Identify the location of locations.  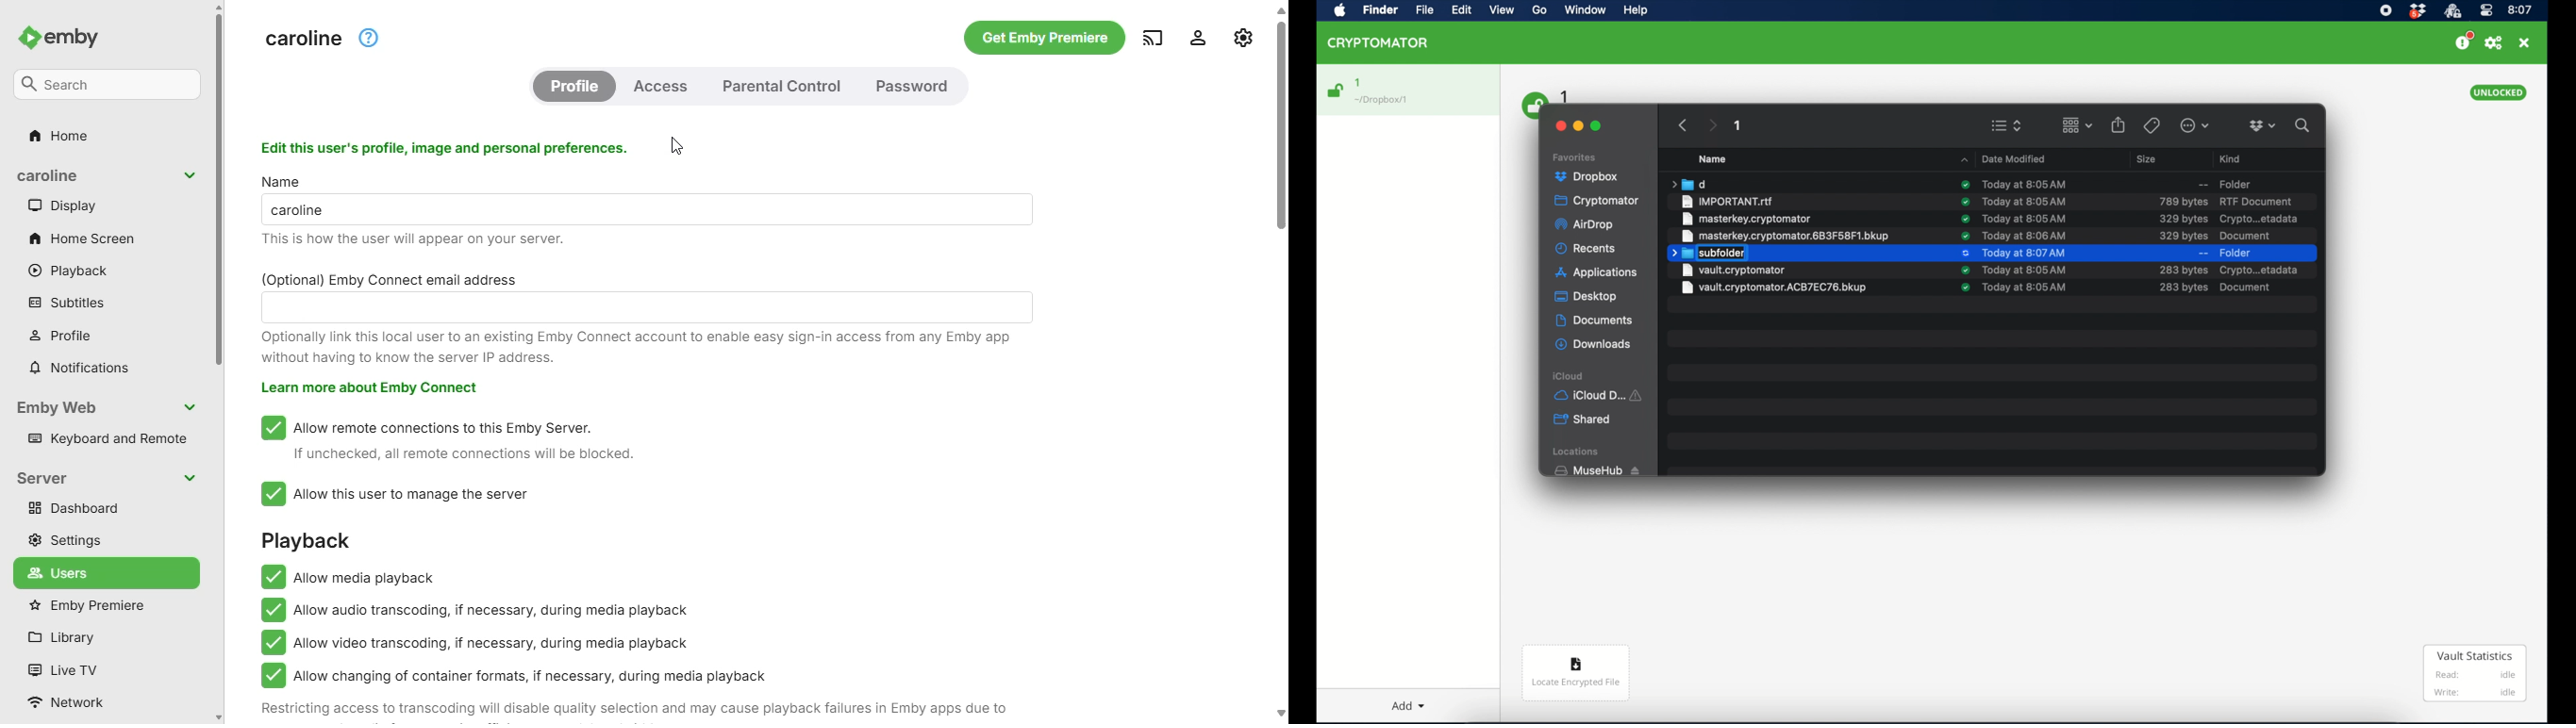
(1578, 452).